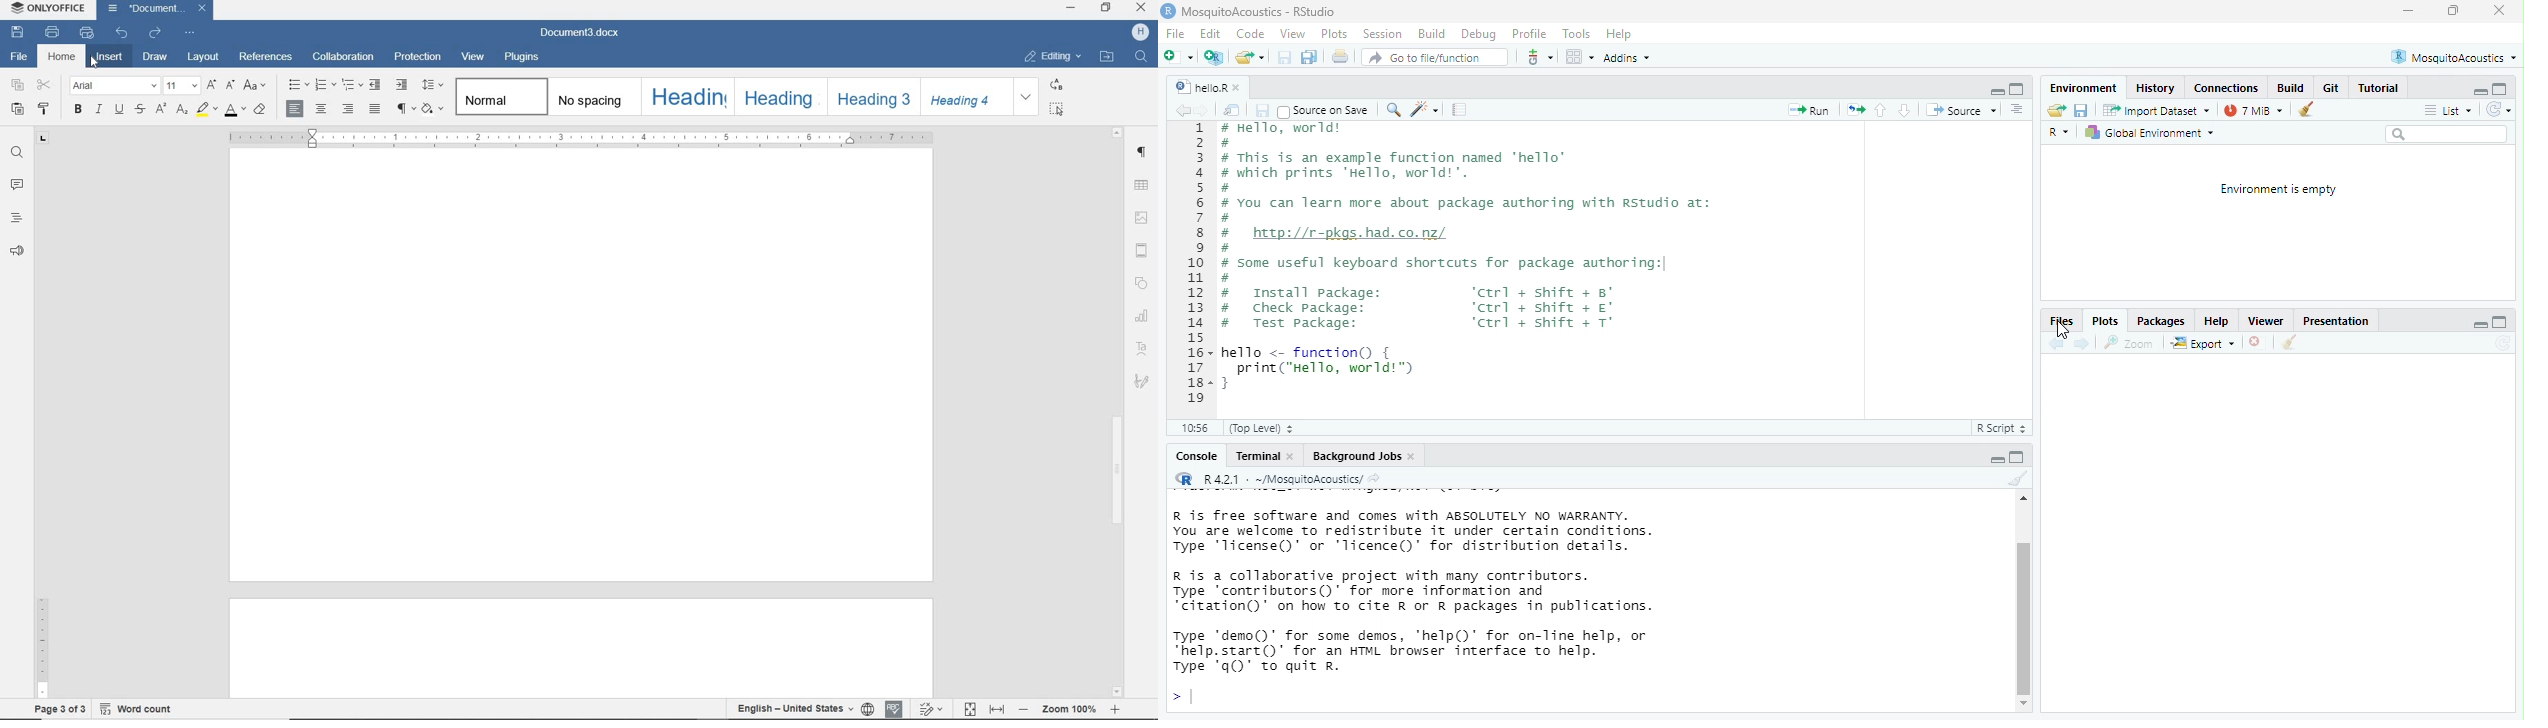  What do you see at coordinates (230, 85) in the screenshot?
I see `DECREASE FONT SIZE` at bounding box center [230, 85].